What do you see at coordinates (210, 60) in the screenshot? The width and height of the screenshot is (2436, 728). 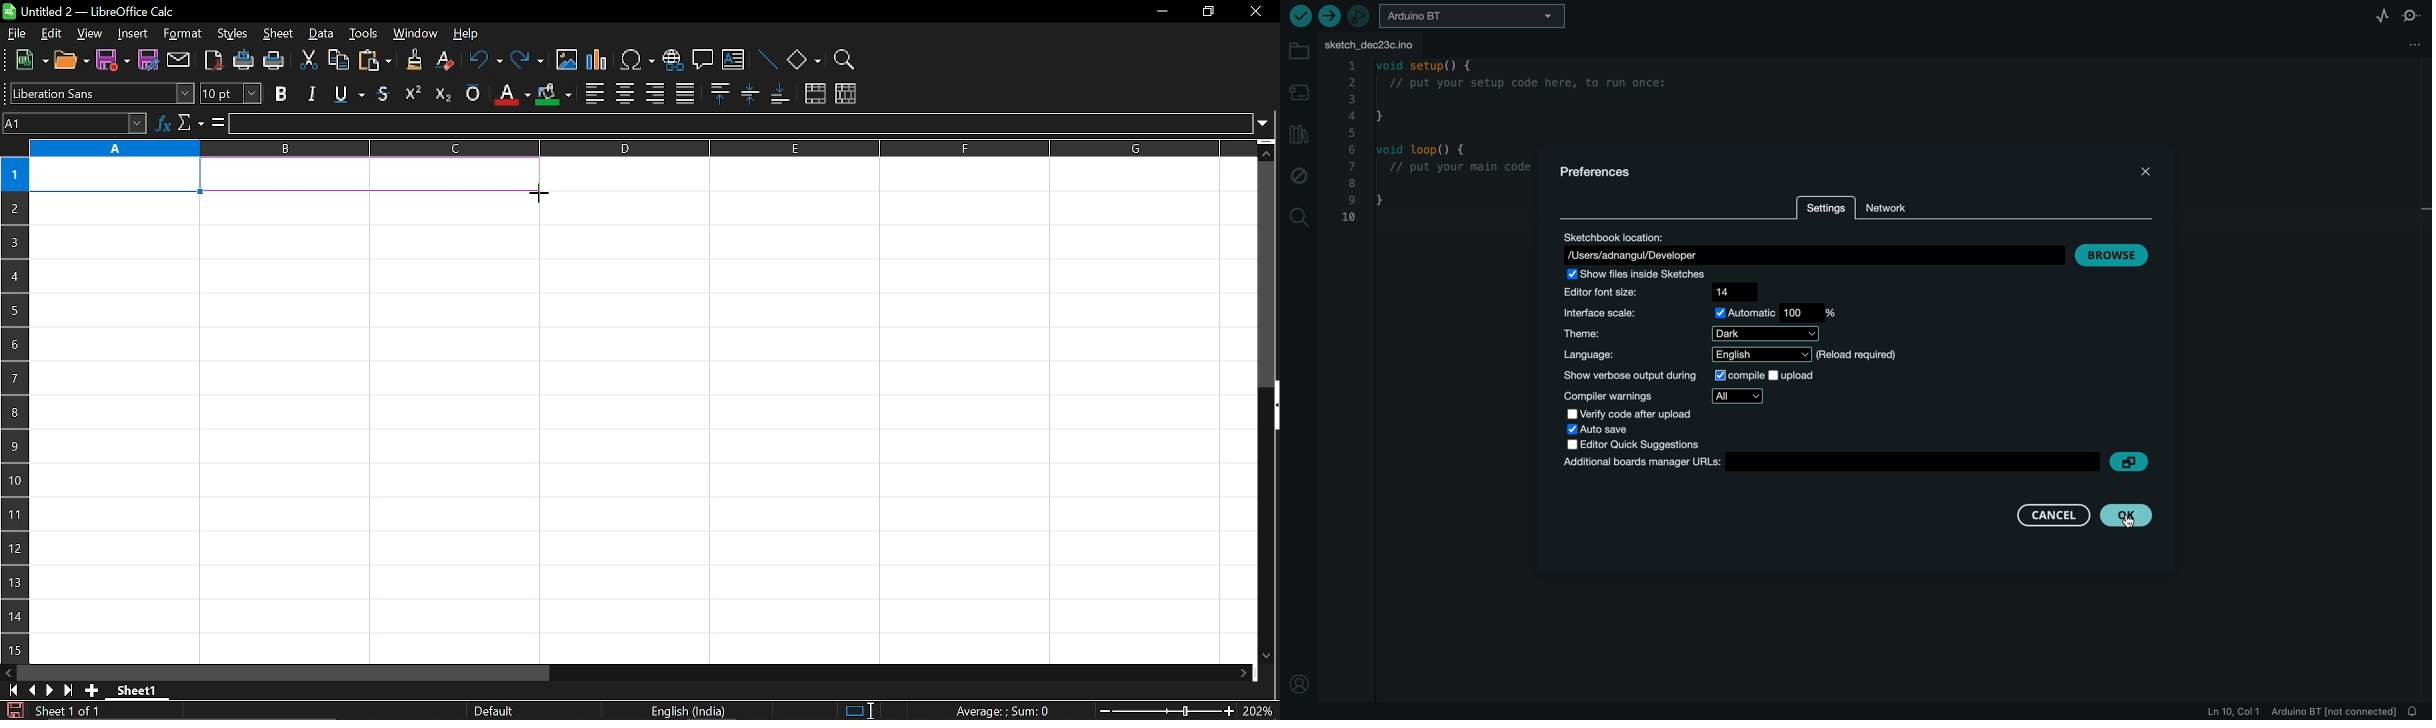 I see `export as pdf` at bounding box center [210, 60].